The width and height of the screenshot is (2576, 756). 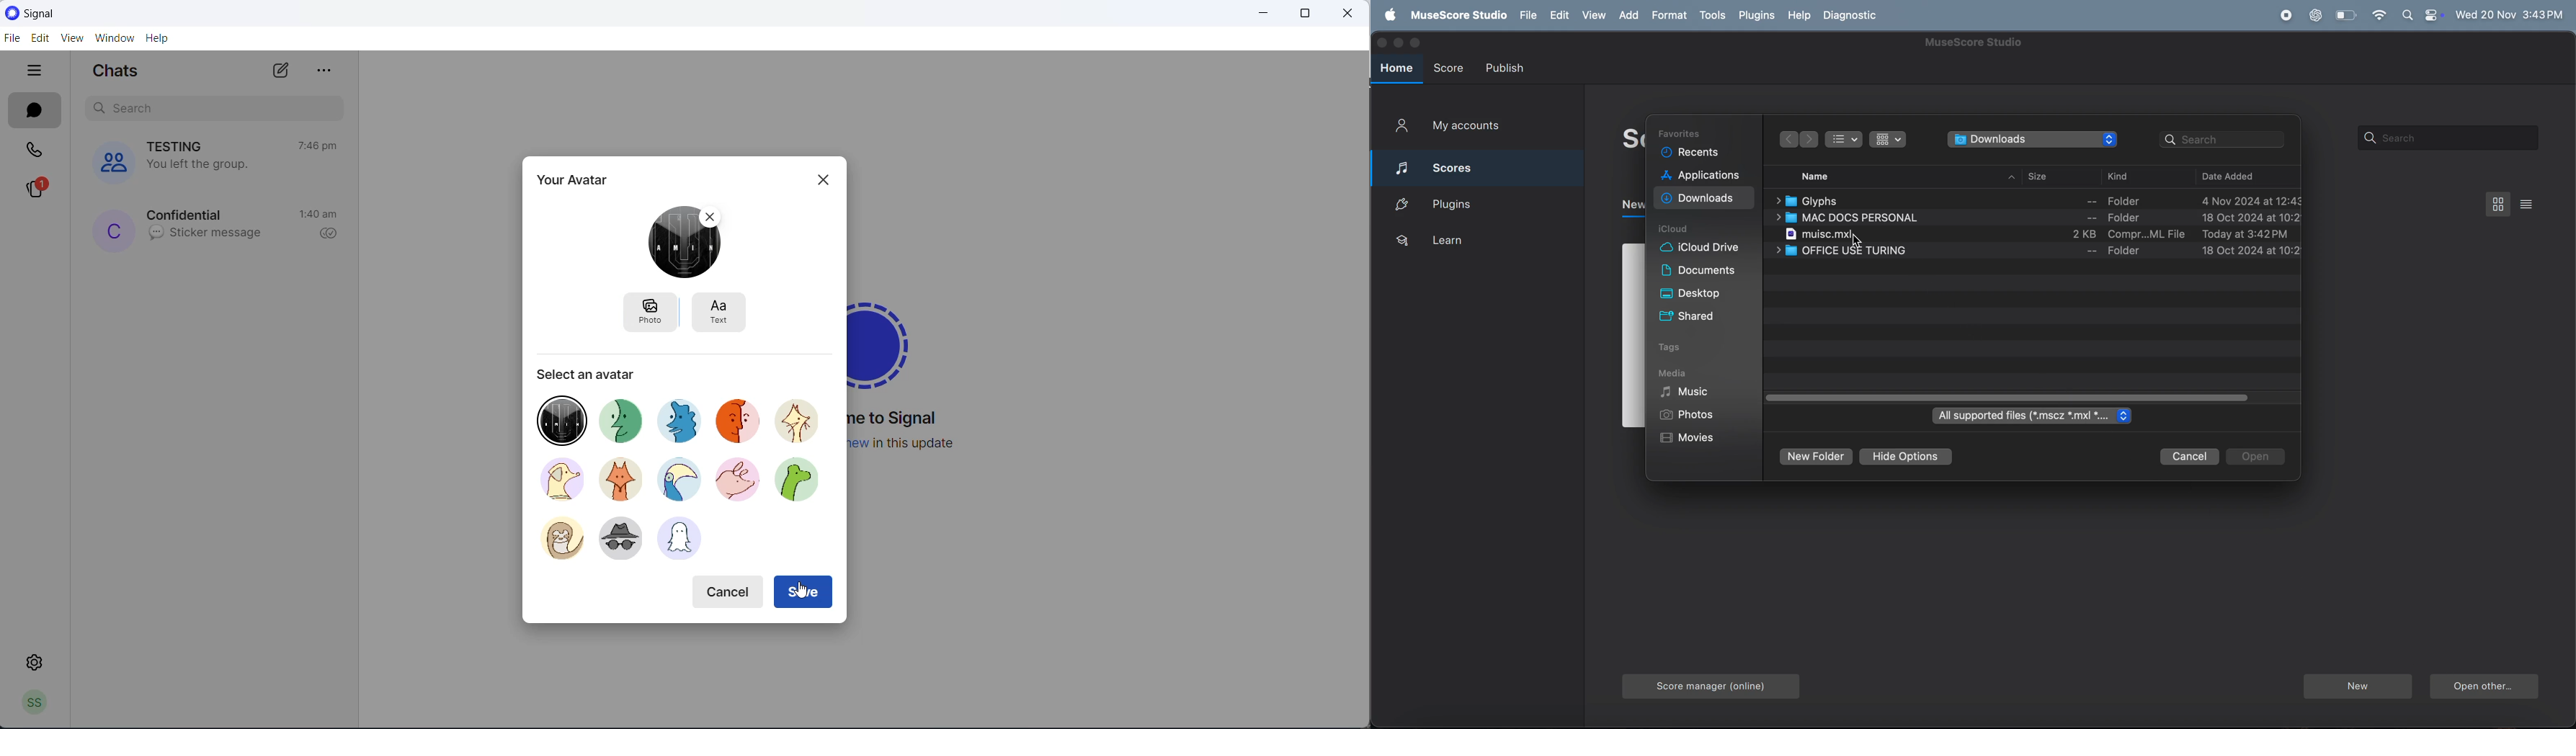 I want to click on learn, so click(x=1470, y=244).